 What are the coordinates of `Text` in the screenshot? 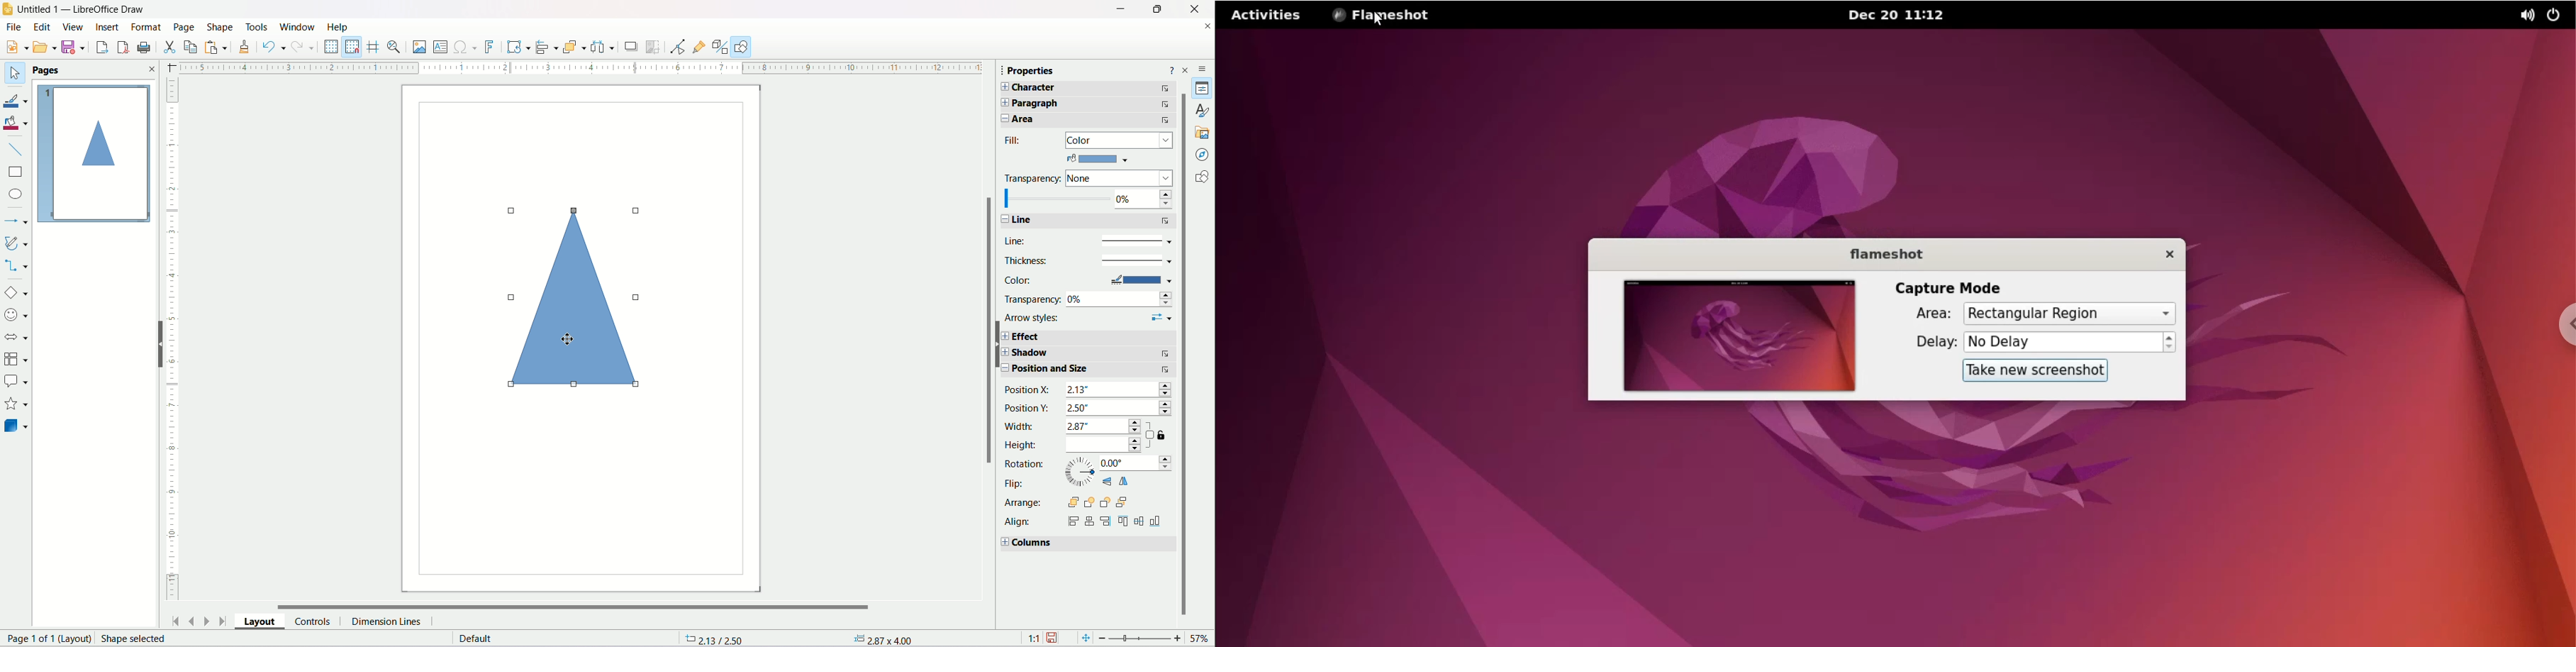 It's located at (45, 638).